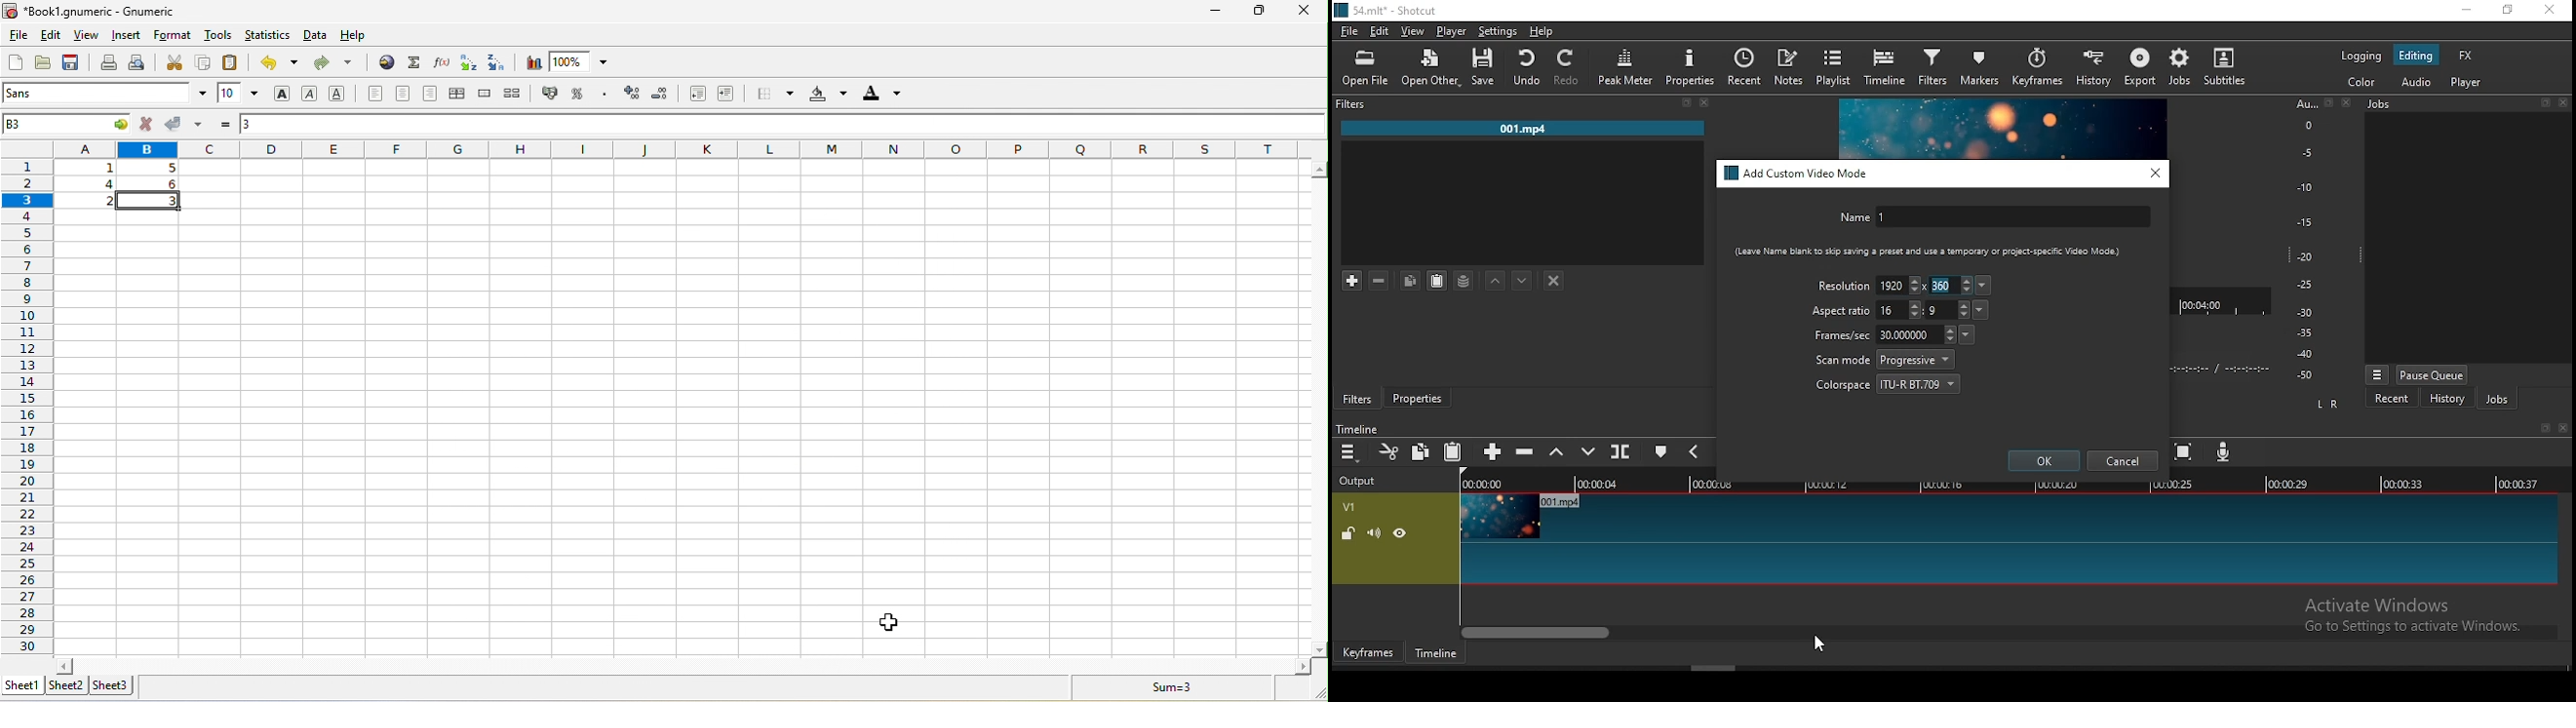  Describe the element at coordinates (2181, 66) in the screenshot. I see `jobs` at that location.